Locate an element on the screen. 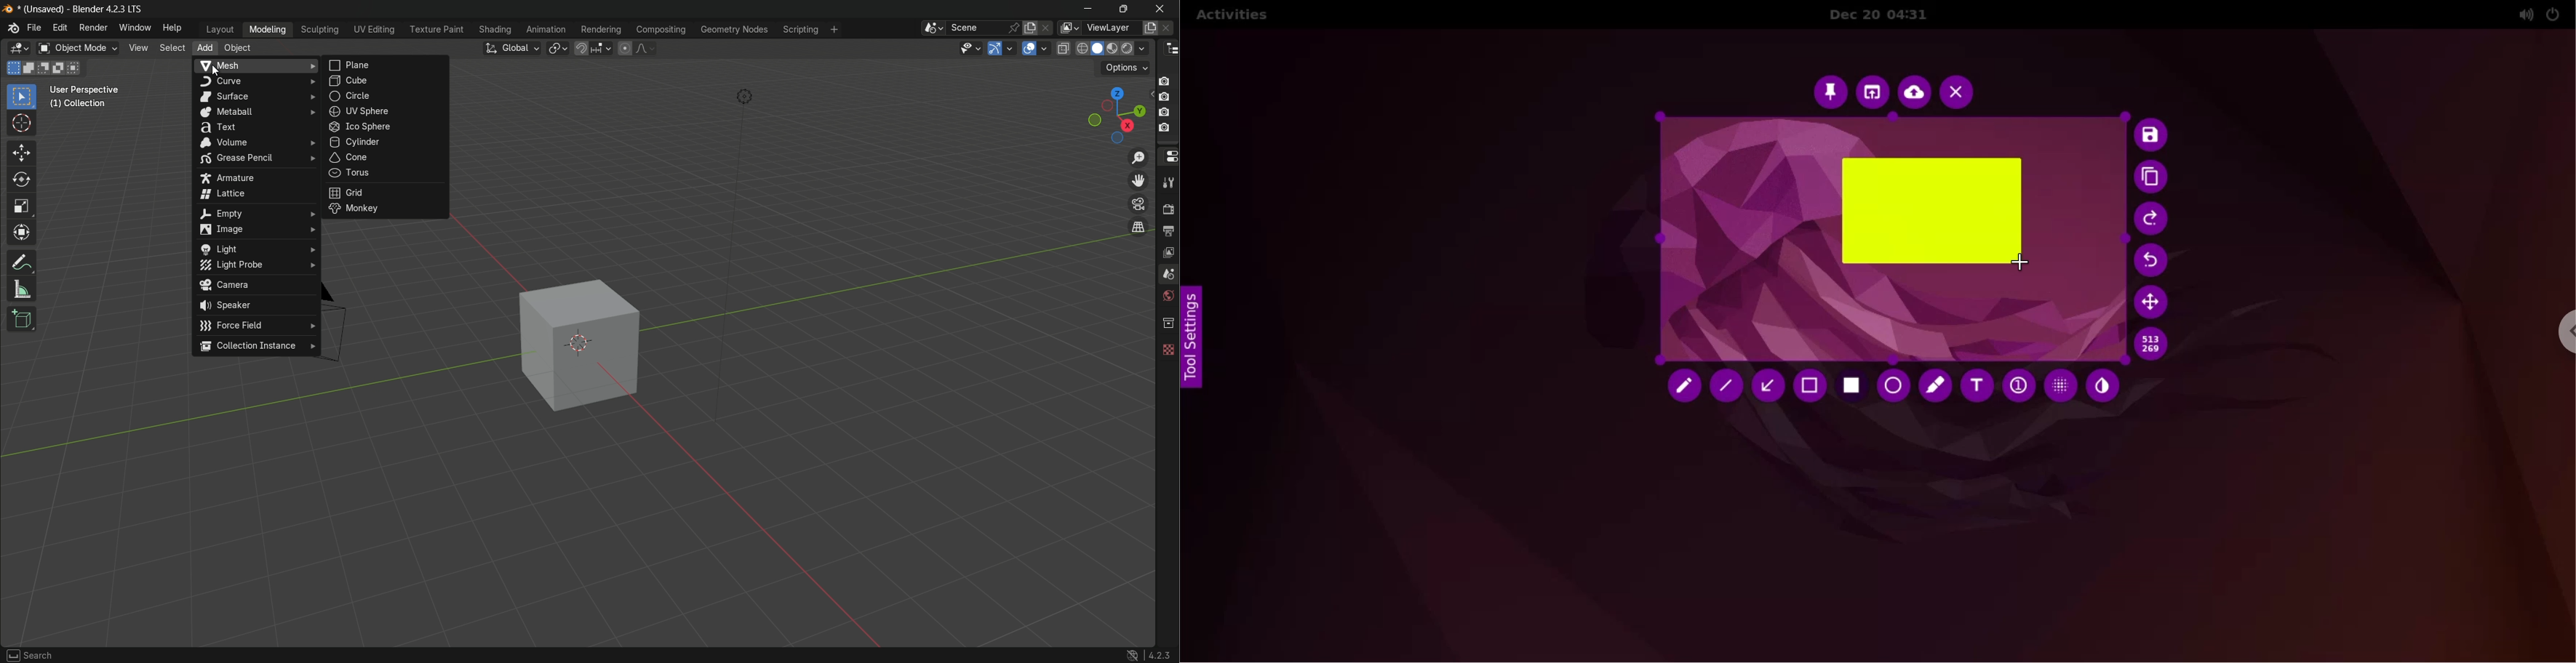 The height and width of the screenshot is (672, 2576). collections is located at coordinates (1167, 323).